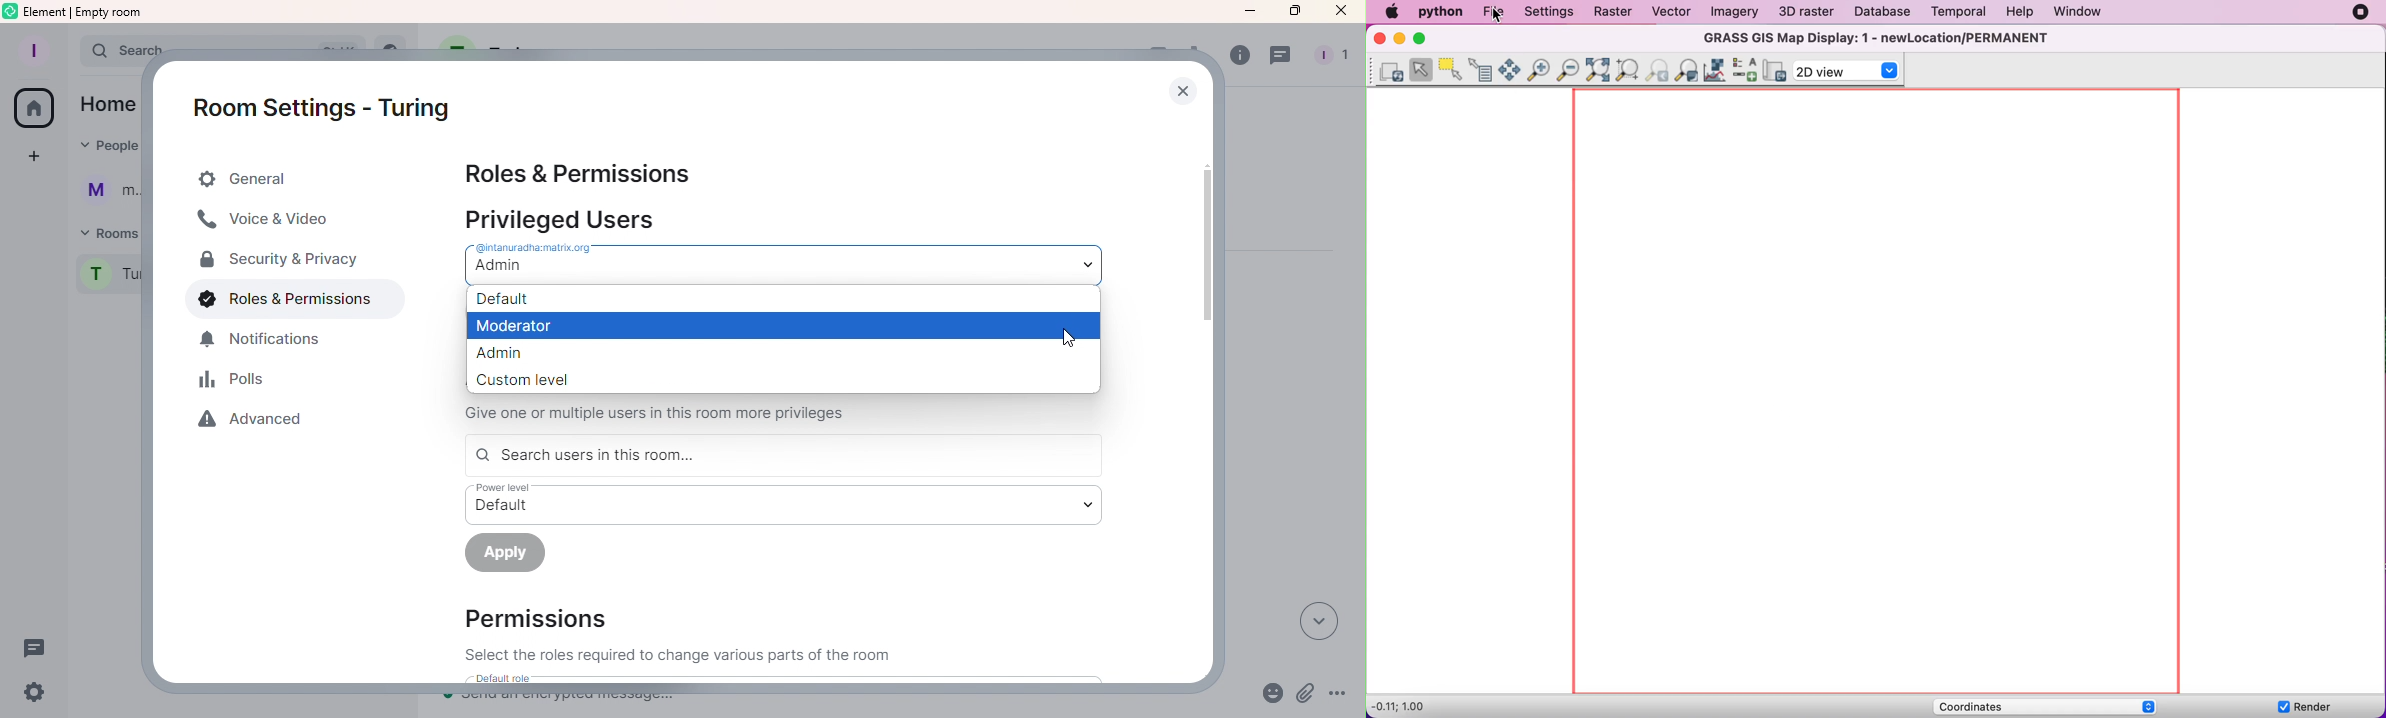  What do you see at coordinates (784, 504) in the screenshot?
I see `Power level` at bounding box center [784, 504].